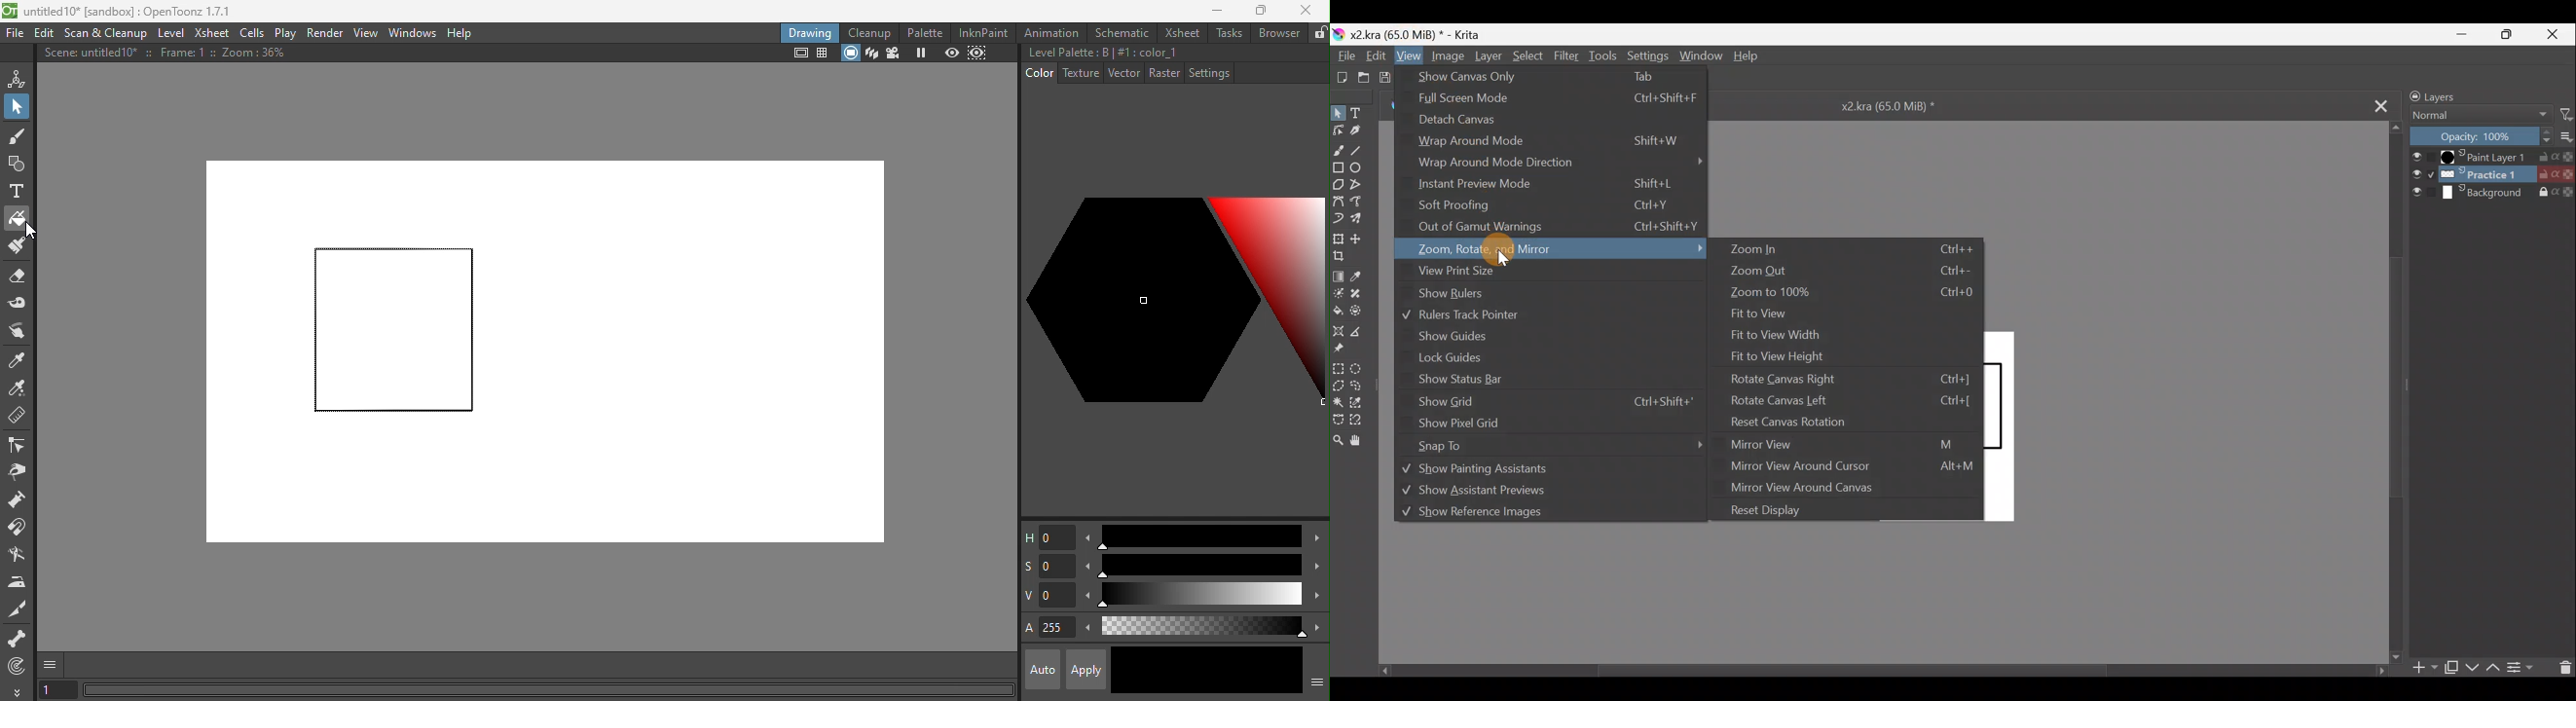 The height and width of the screenshot is (728, 2576). What do you see at coordinates (2566, 667) in the screenshot?
I see `Delete layer/mask` at bounding box center [2566, 667].